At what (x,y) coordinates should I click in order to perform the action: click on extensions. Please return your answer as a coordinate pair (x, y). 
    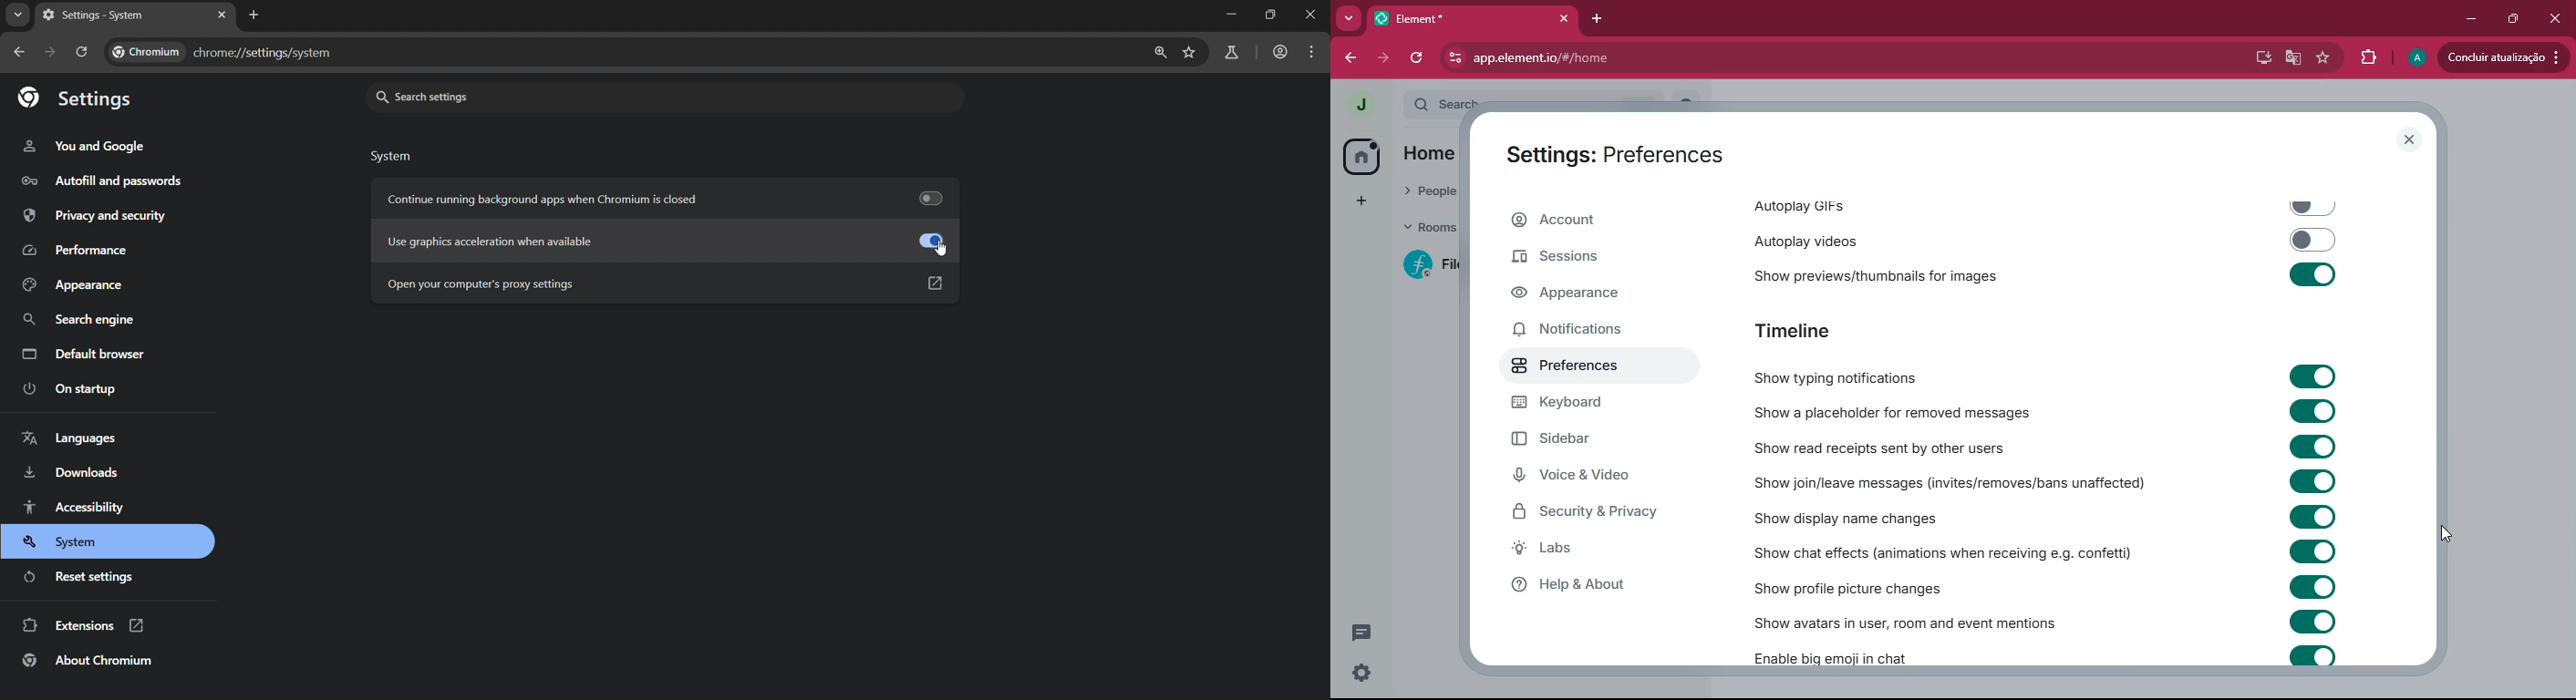
    Looking at the image, I should click on (2368, 57).